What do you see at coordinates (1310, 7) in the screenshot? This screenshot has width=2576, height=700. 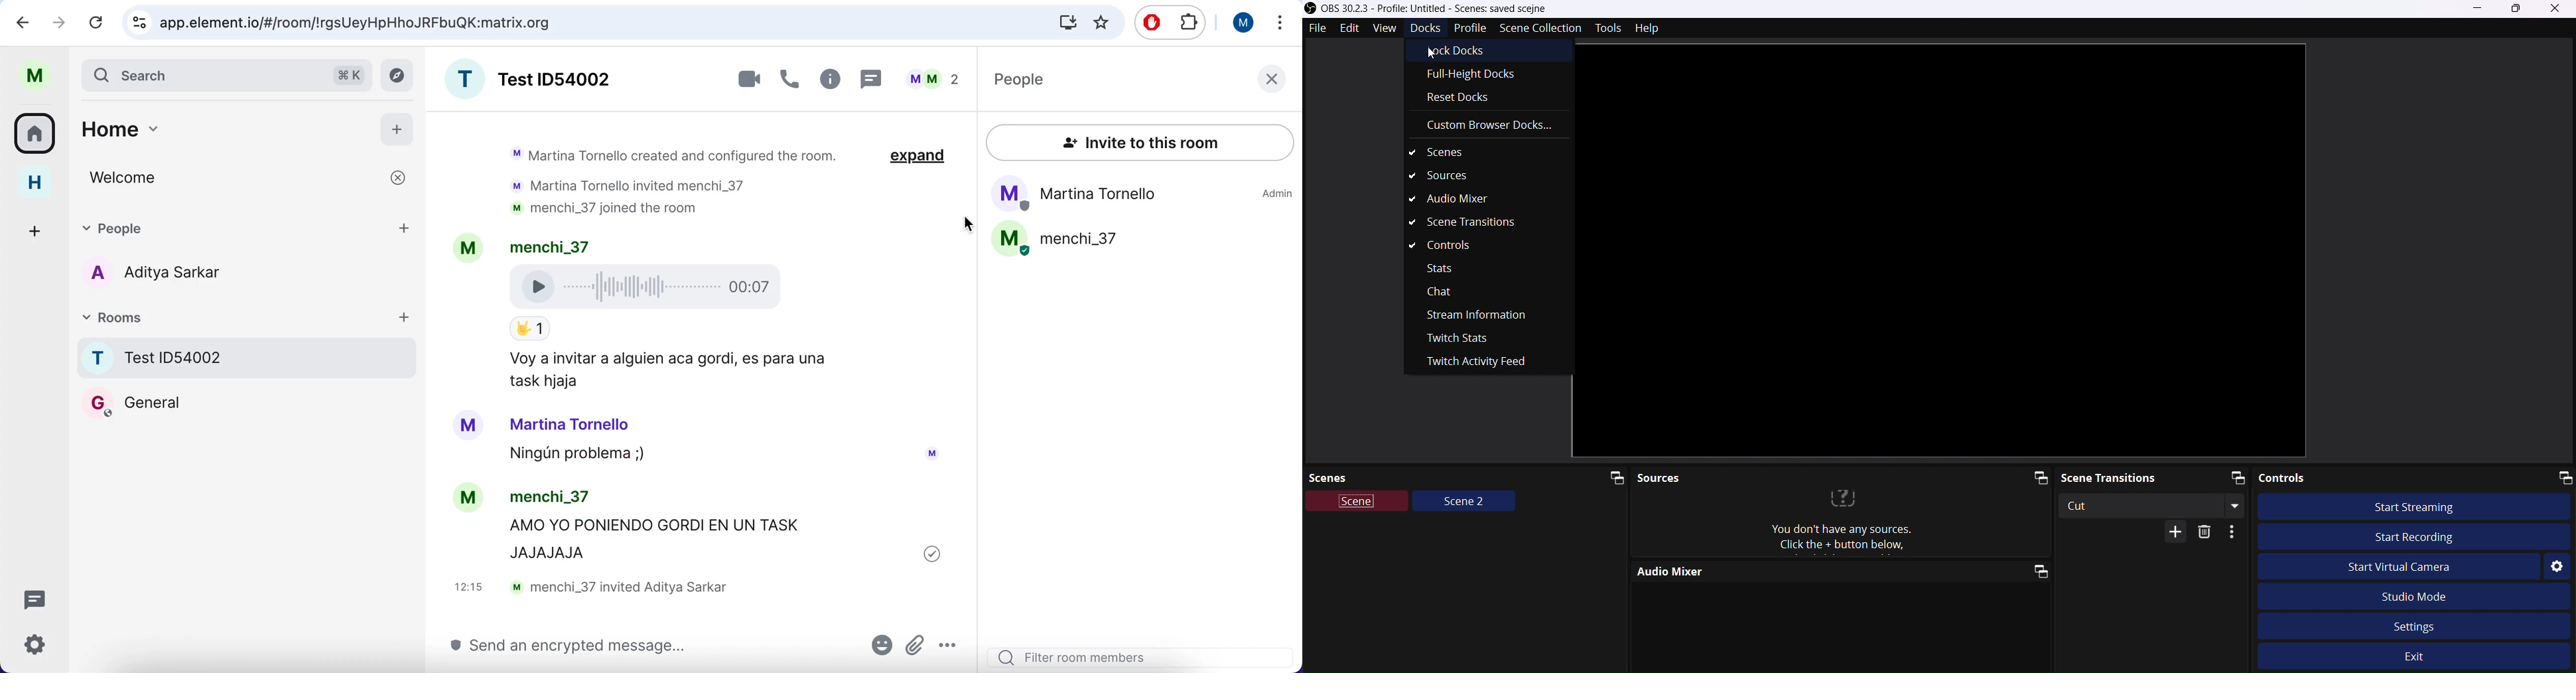 I see `OBS studio logo` at bounding box center [1310, 7].